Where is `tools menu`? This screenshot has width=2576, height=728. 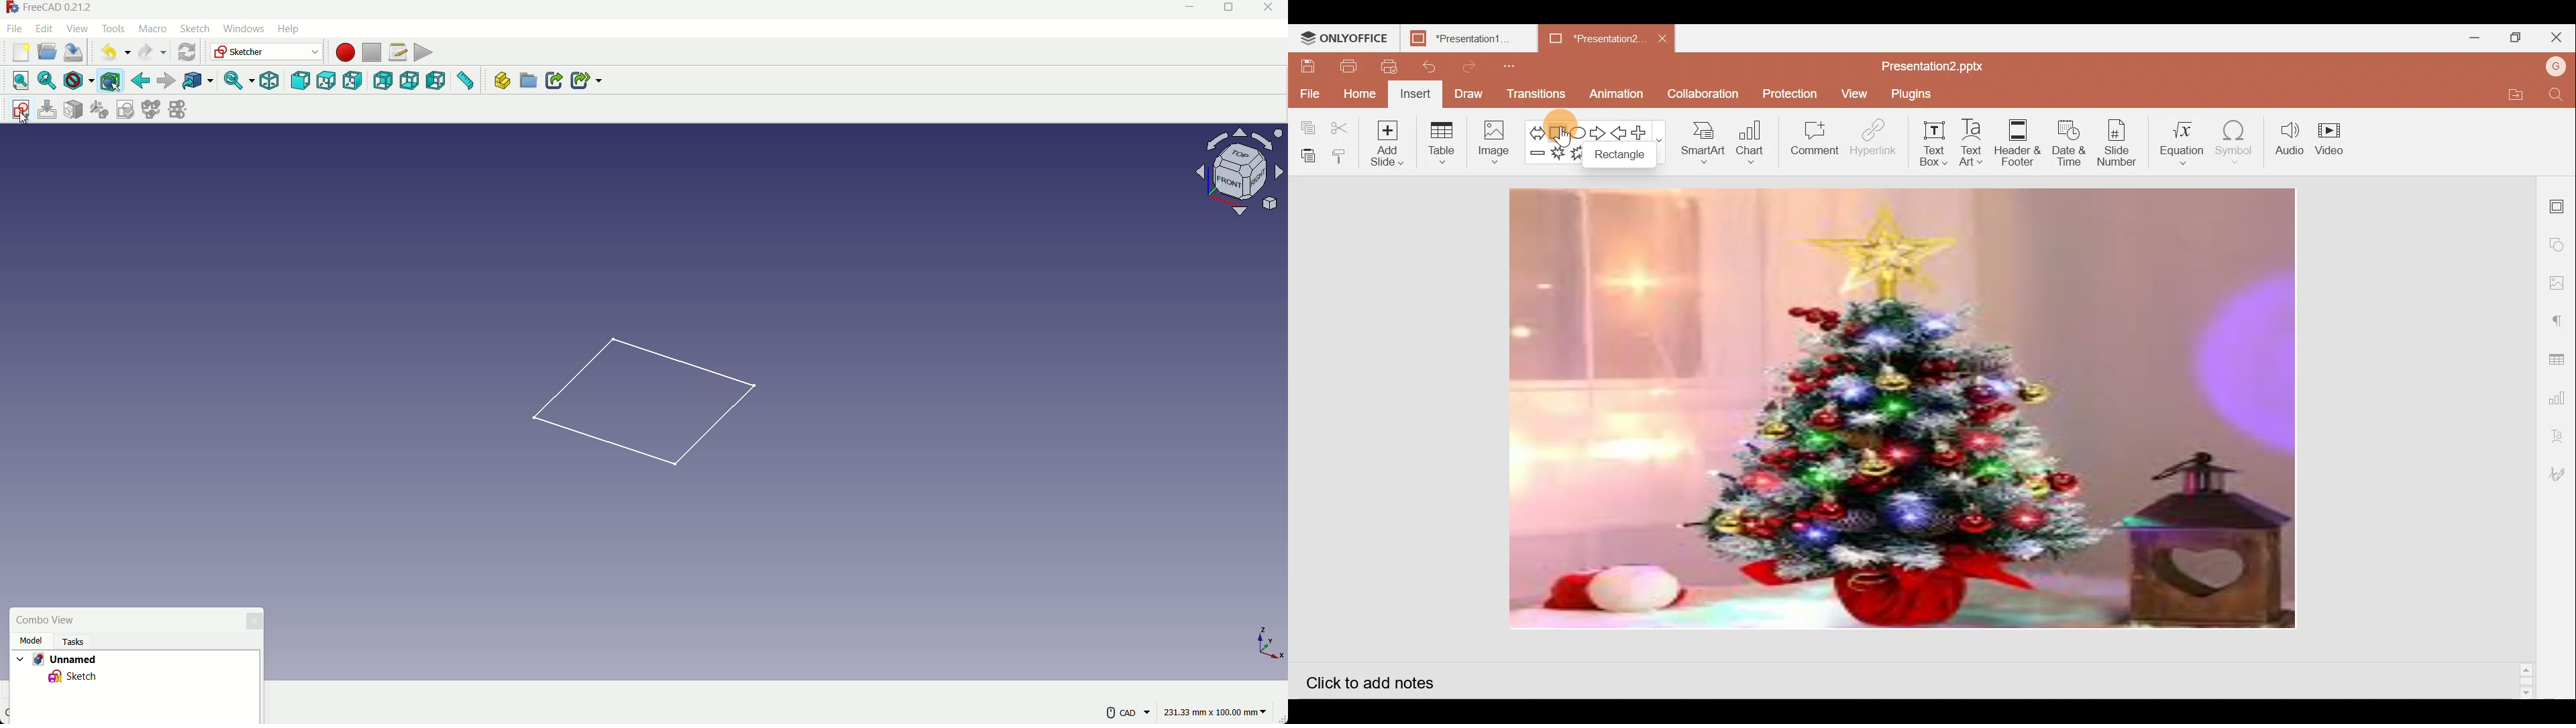 tools menu is located at coordinates (114, 29).